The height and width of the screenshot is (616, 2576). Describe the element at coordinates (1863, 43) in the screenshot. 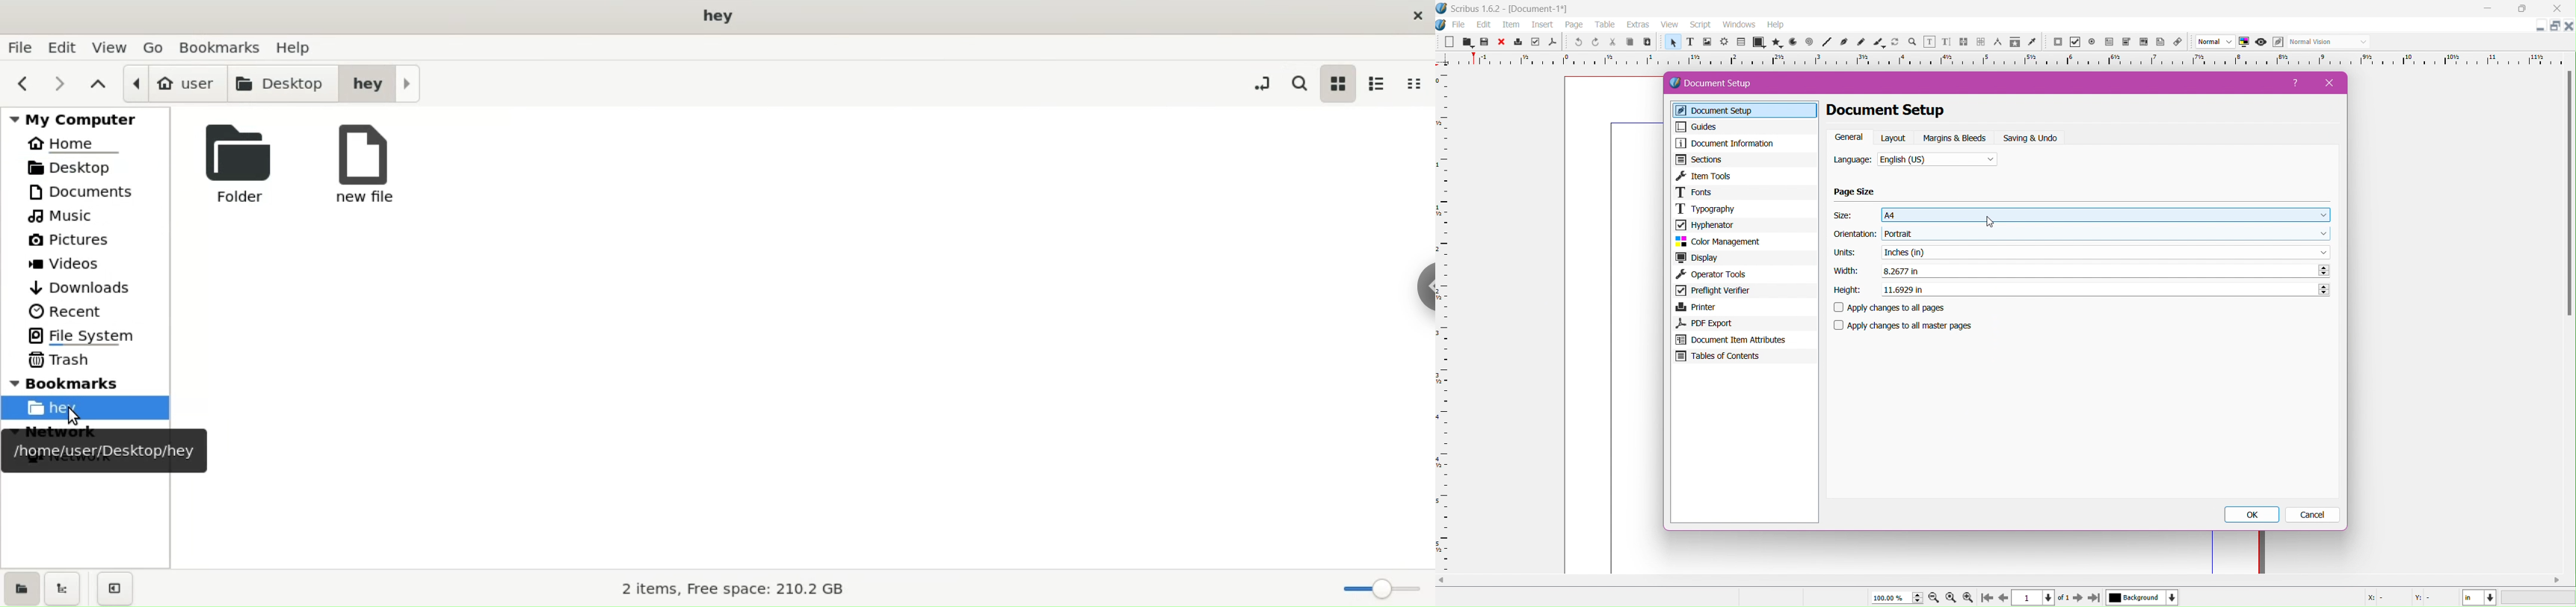

I see `freehand line` at that location.